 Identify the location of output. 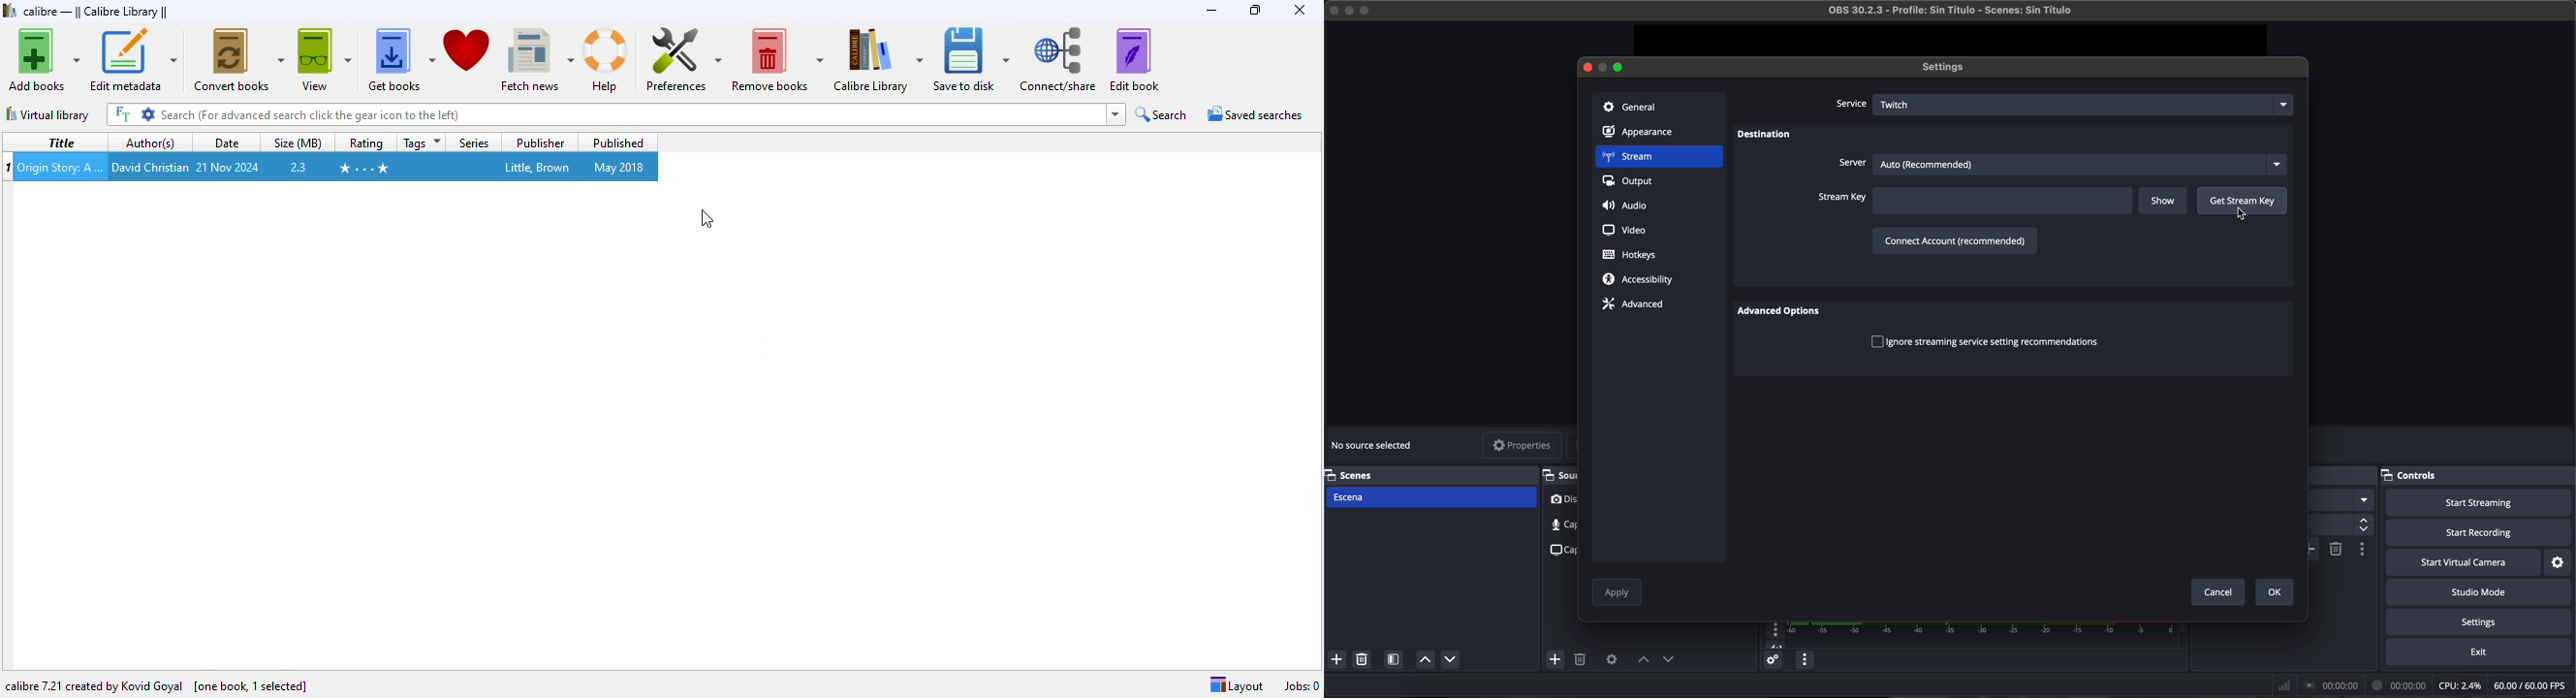
(1631, 183).